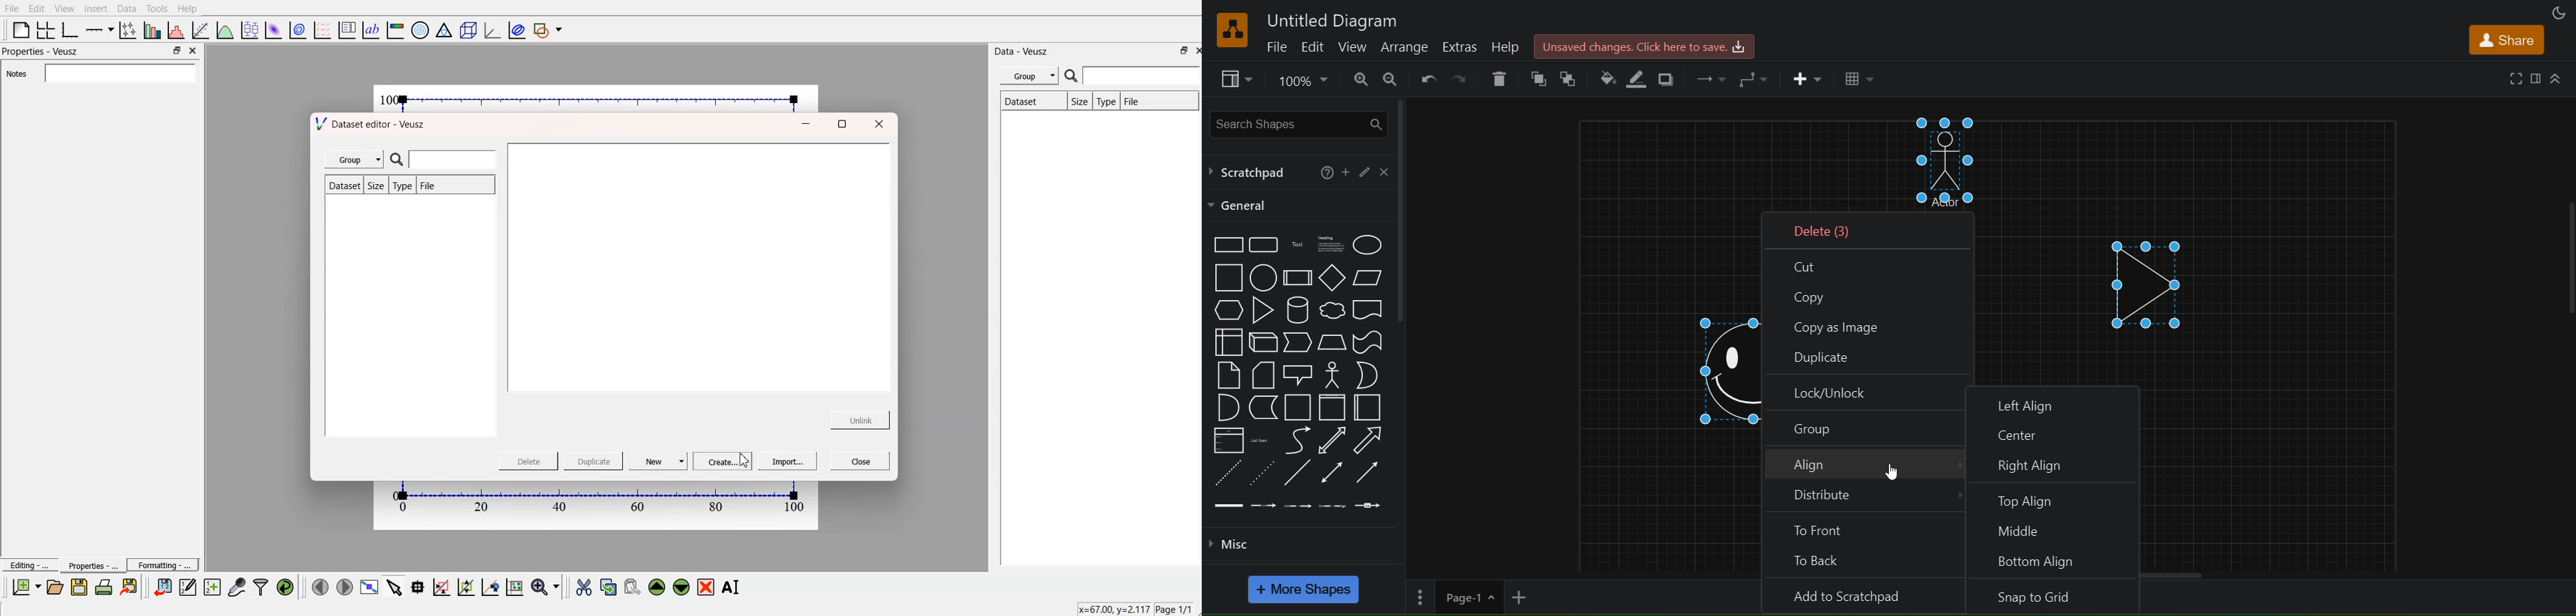 This screenshot has width=2576, height=616. I want to click on Duplicate, so click(594, 461).